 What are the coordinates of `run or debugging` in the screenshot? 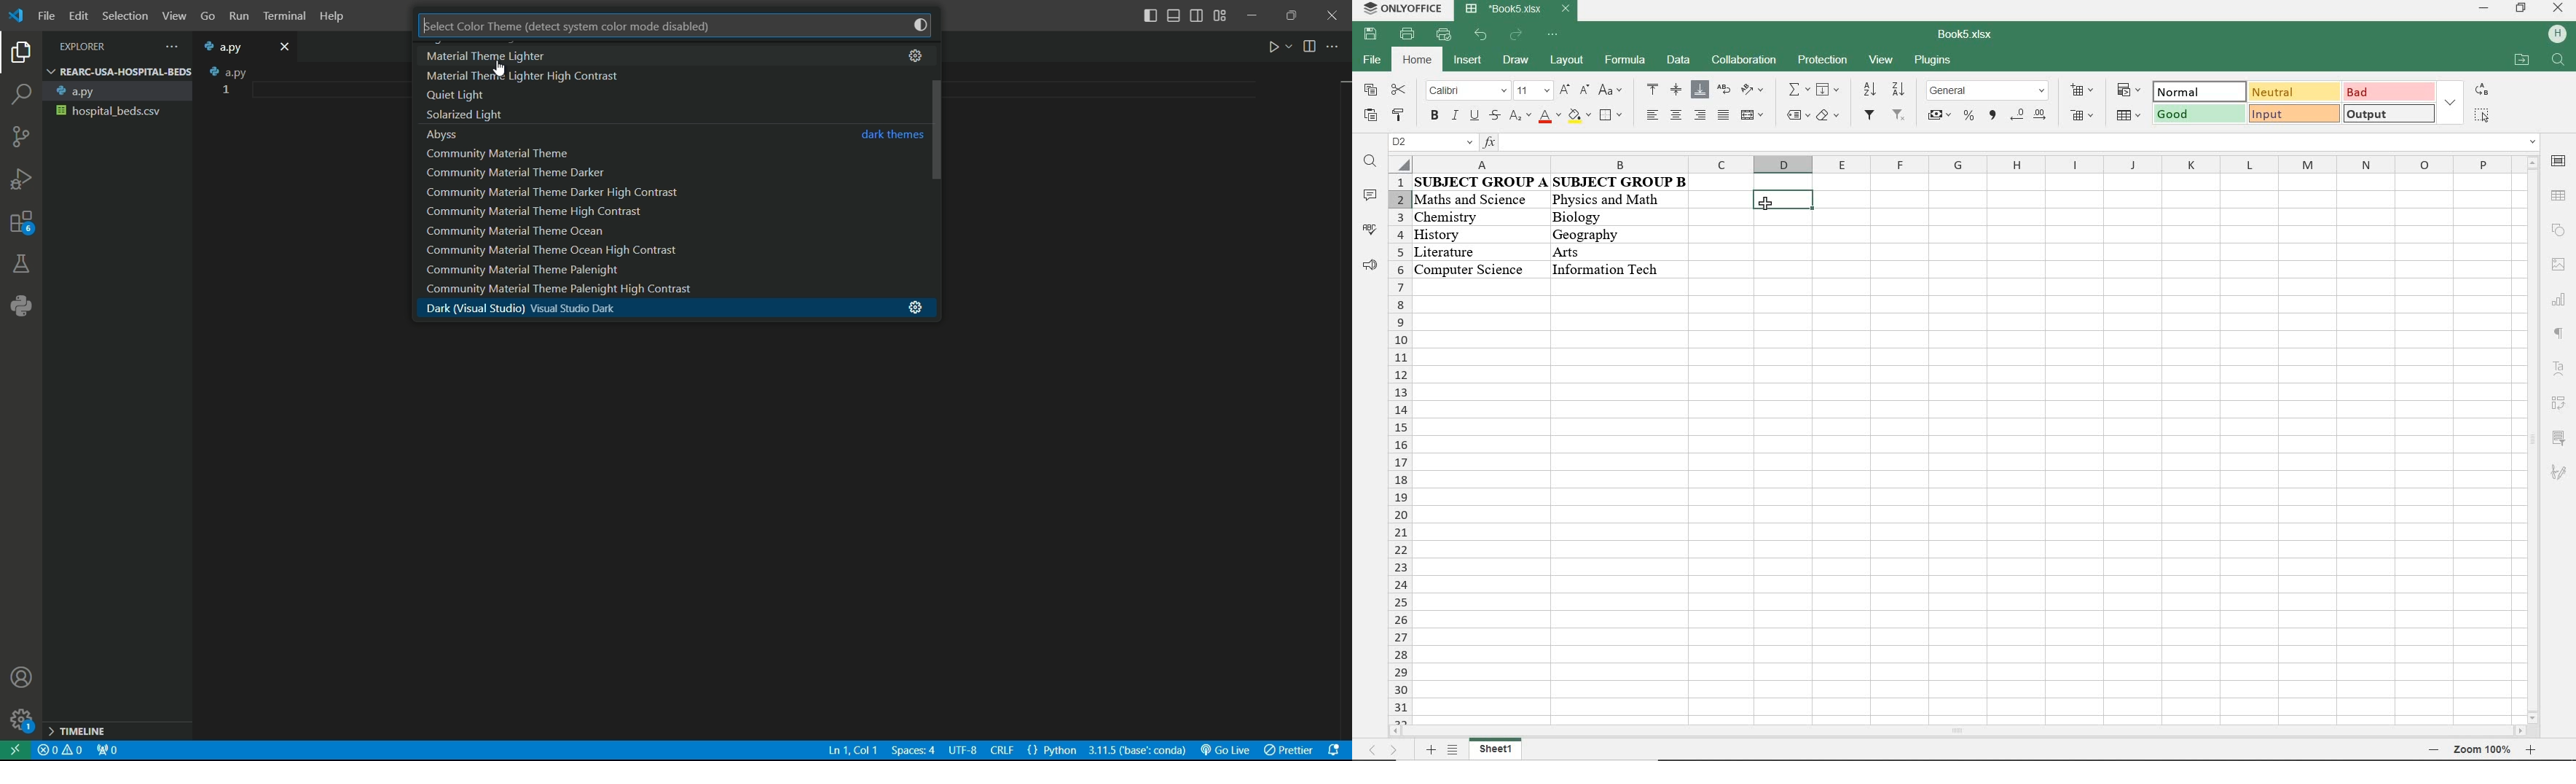 It's located at (20, 180).